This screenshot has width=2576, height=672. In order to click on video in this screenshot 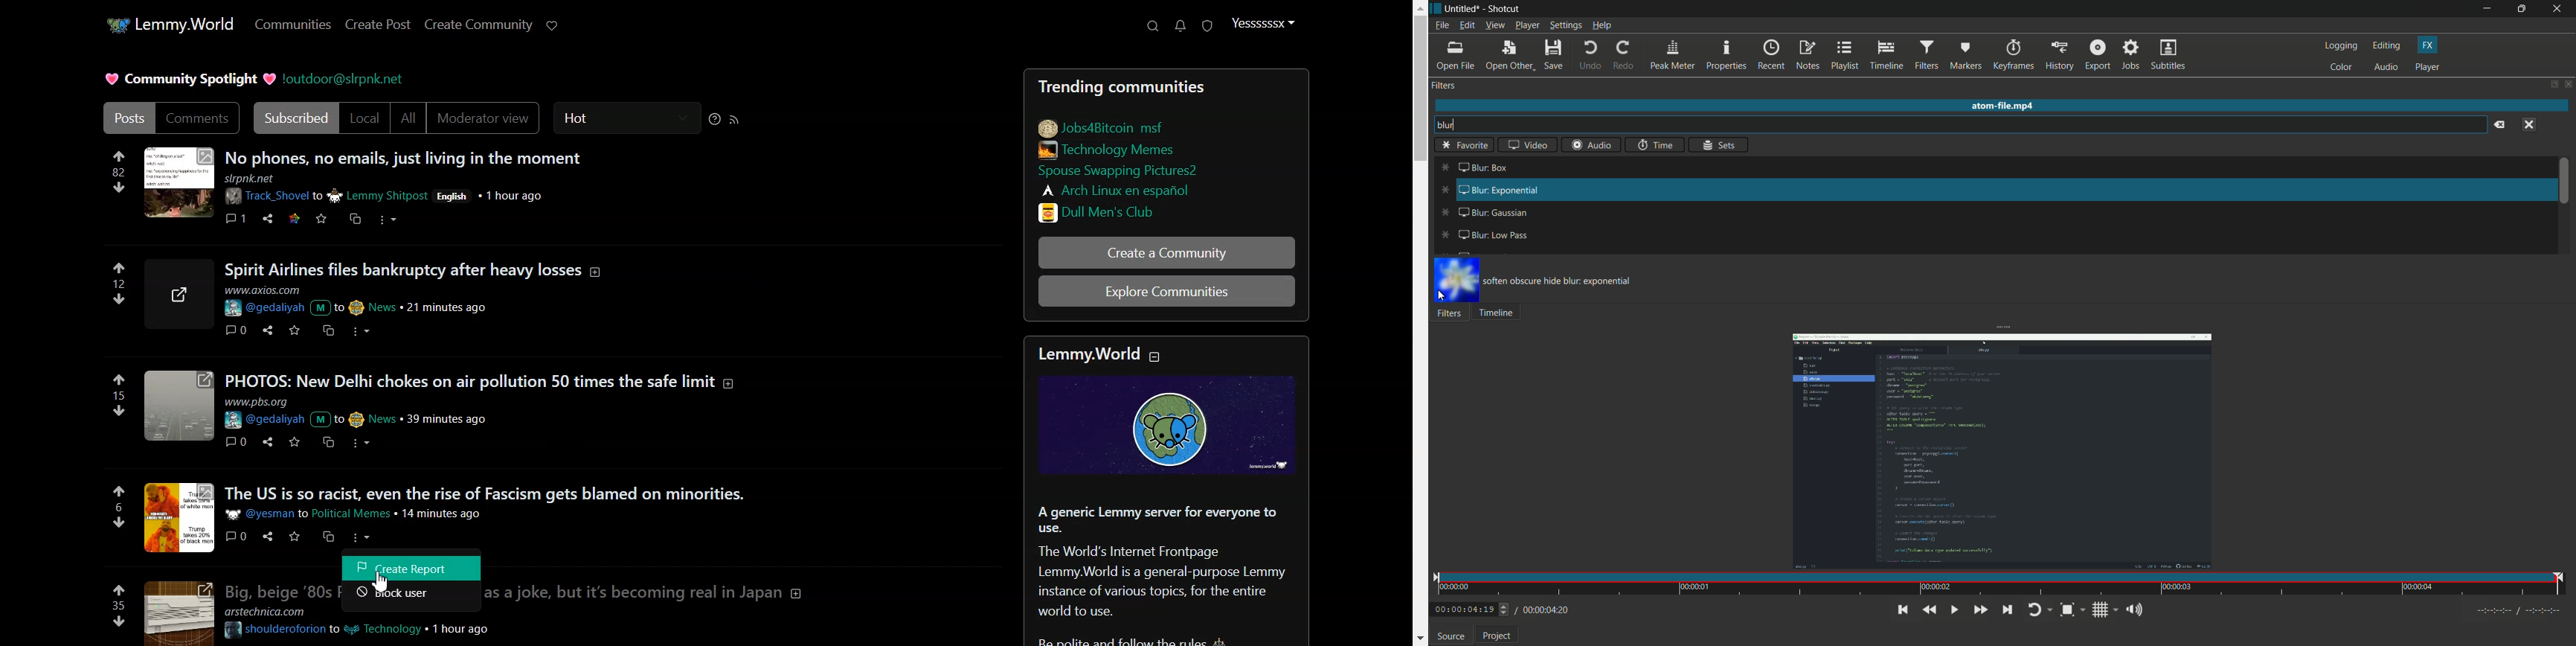, I will do `click(1526, 144)`.